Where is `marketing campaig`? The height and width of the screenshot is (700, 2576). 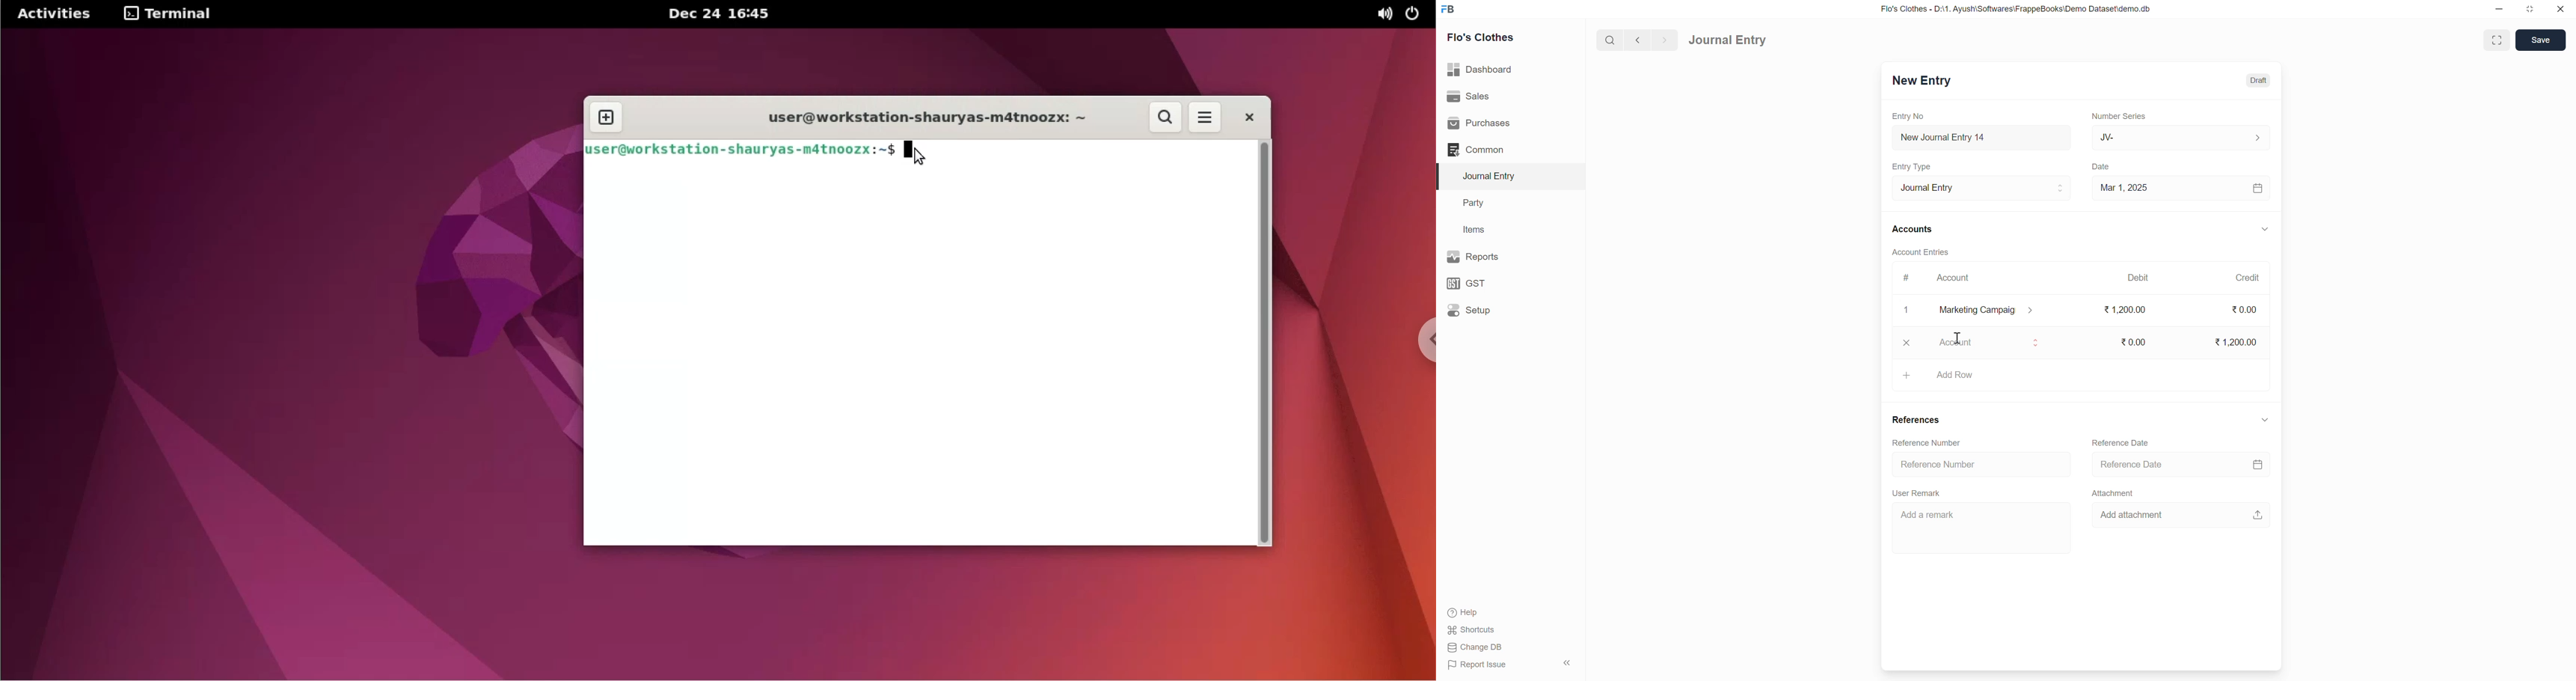 marketing campaig is located at coordinates (1993, 311).